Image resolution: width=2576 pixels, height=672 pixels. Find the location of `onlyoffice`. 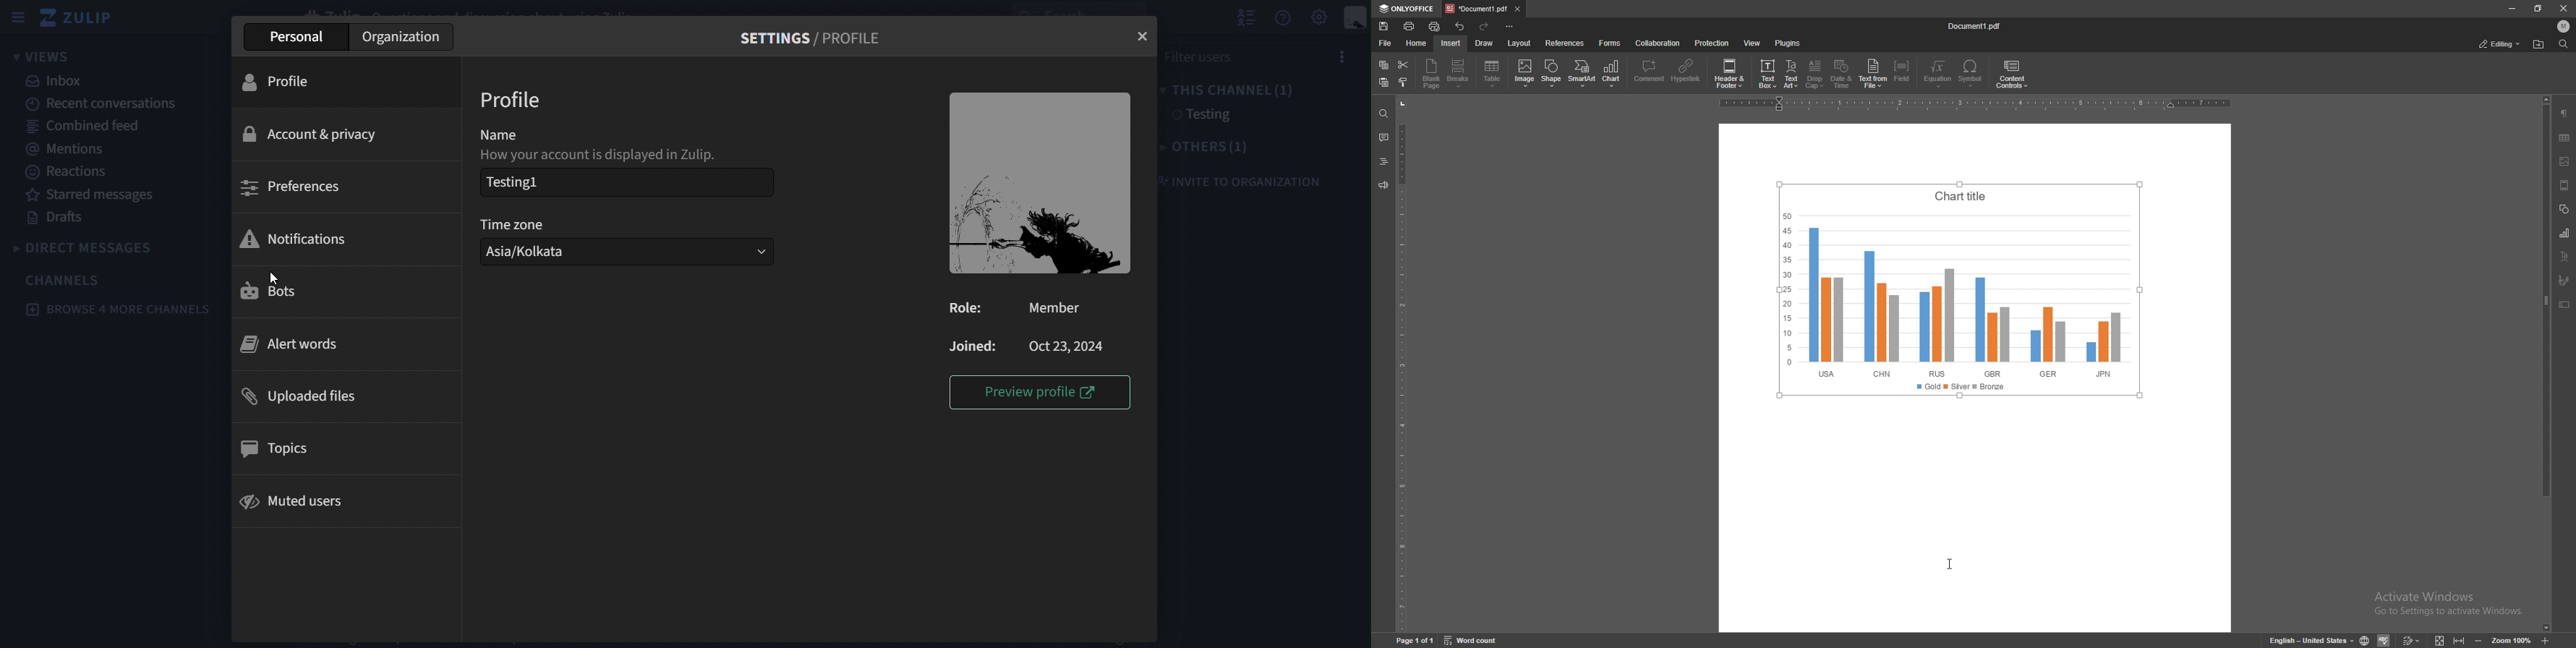

onlyoffice is located at coordinates (1406, 9).